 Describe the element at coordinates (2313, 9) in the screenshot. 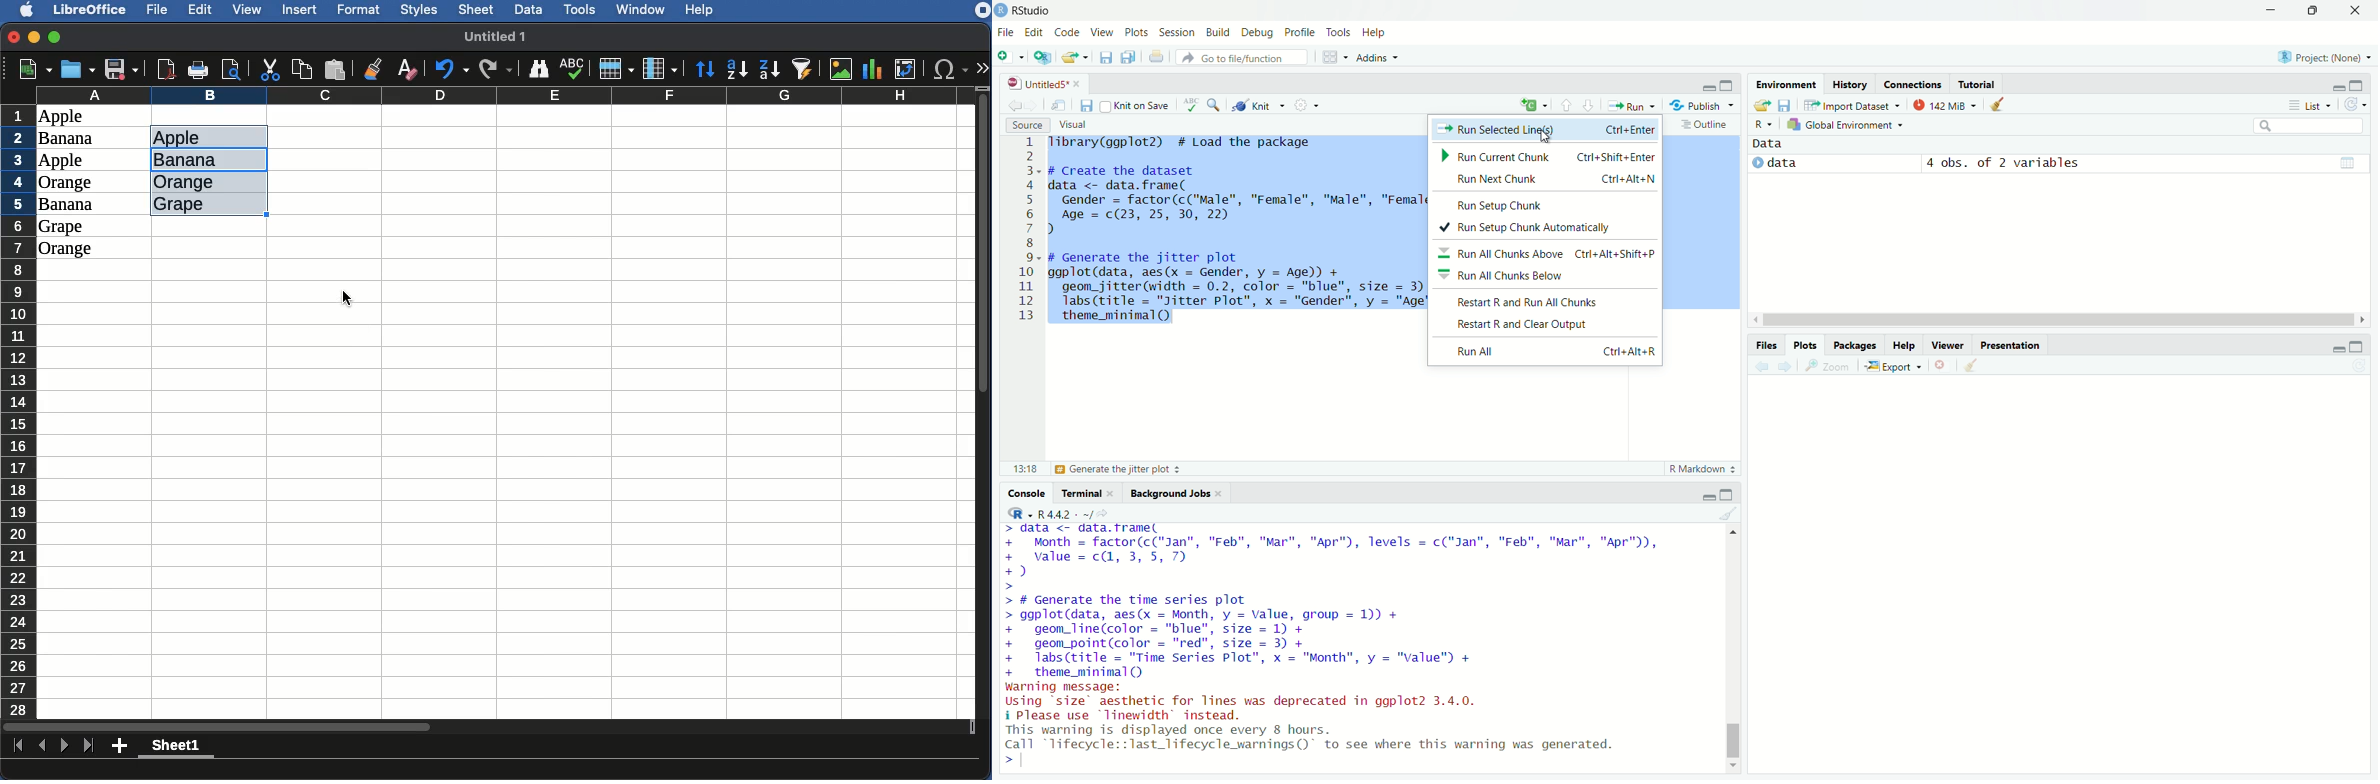

I see `maximize` at that location.